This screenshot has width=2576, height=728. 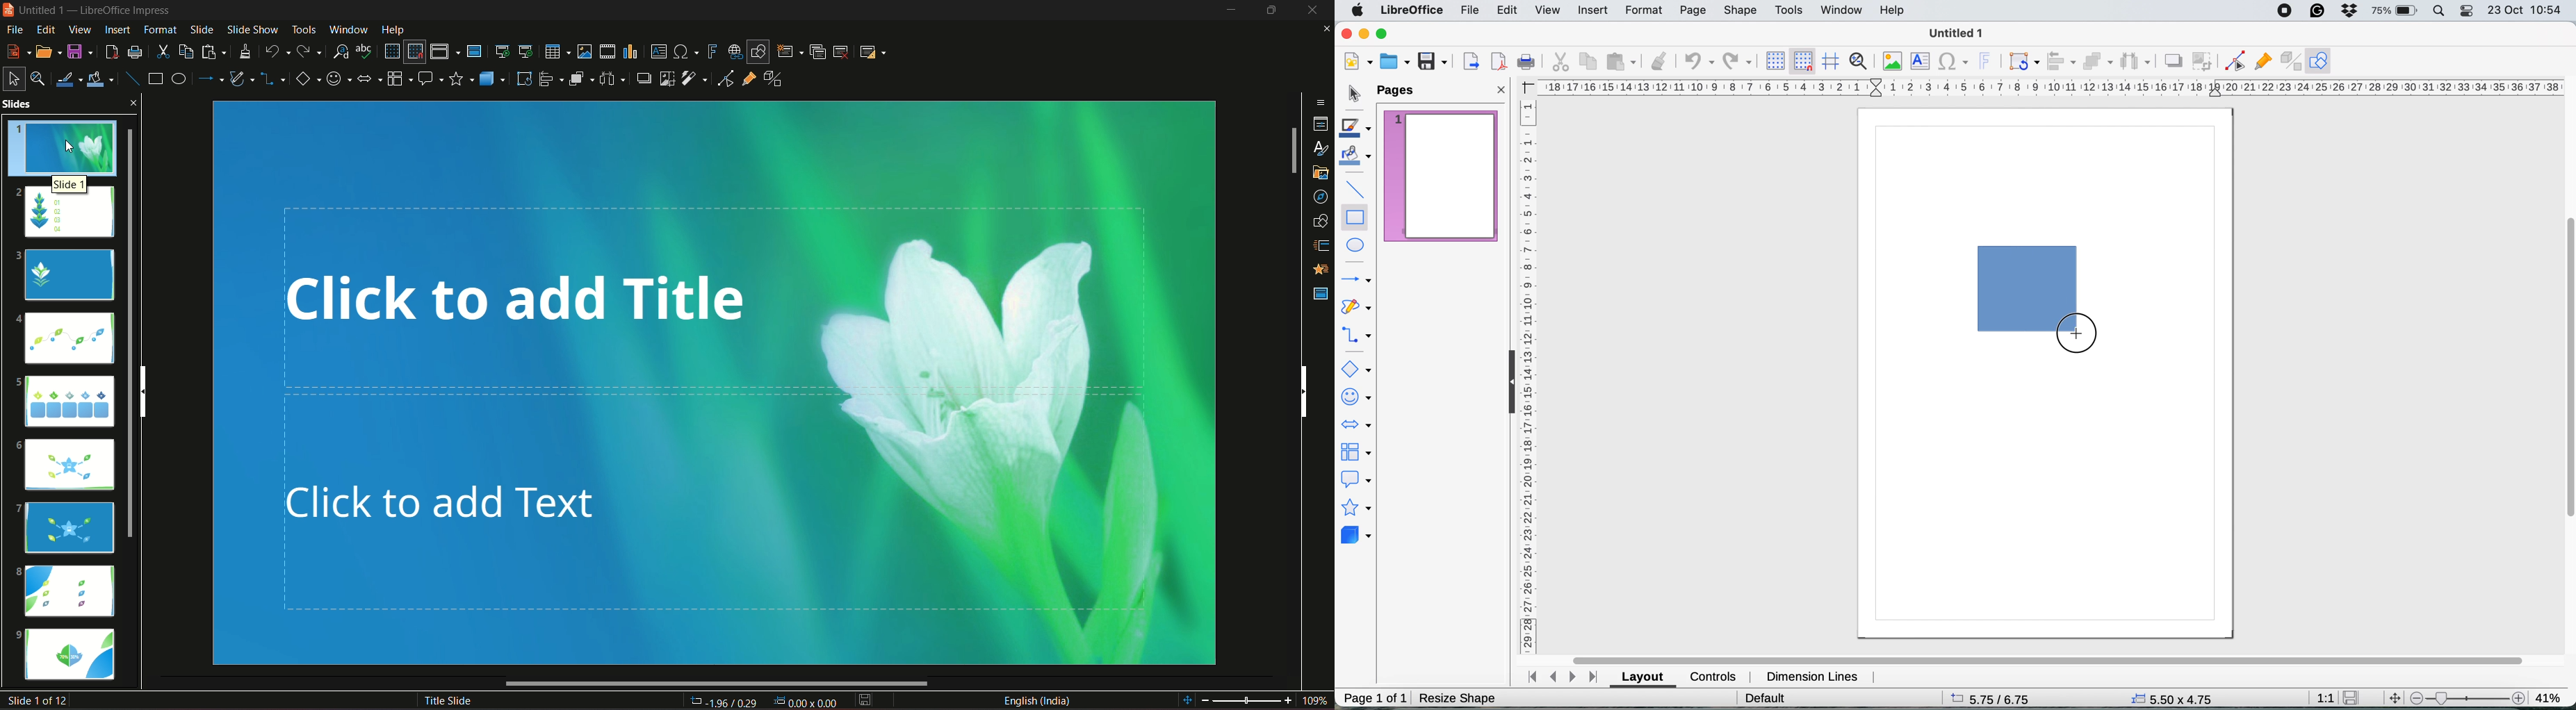 I want to click on table, so click(x=555, y=50).